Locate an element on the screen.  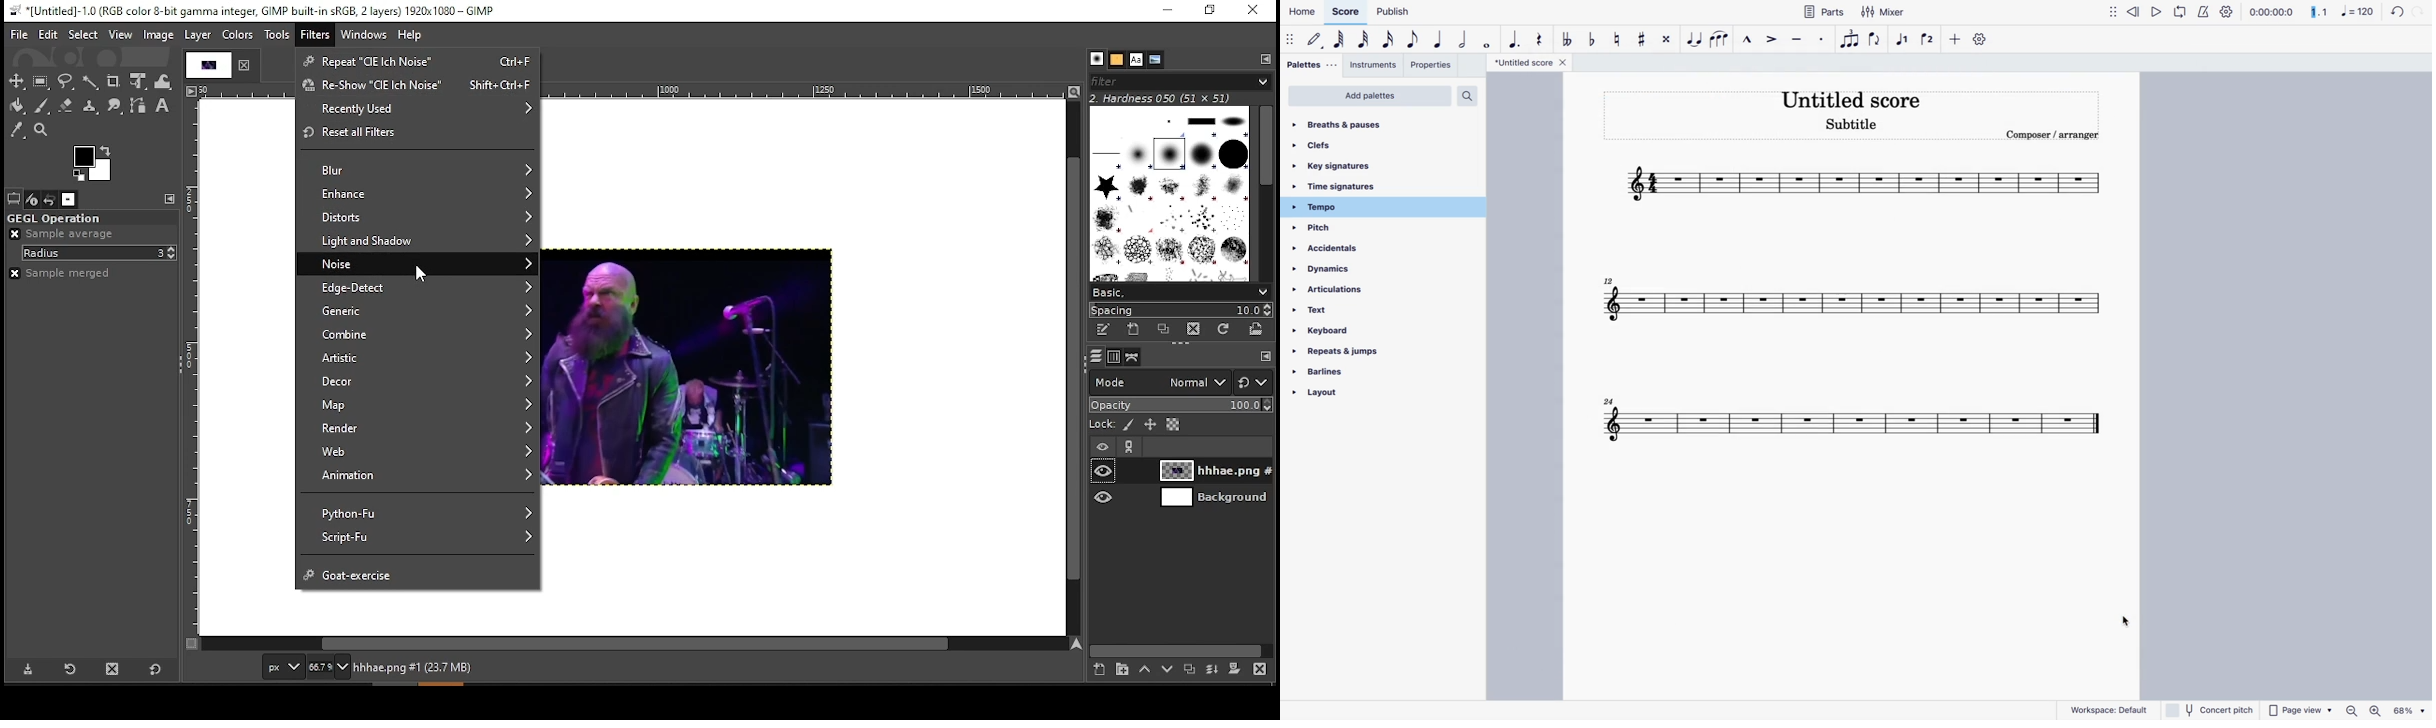
accidentals is located at coordinates (1336, 252).